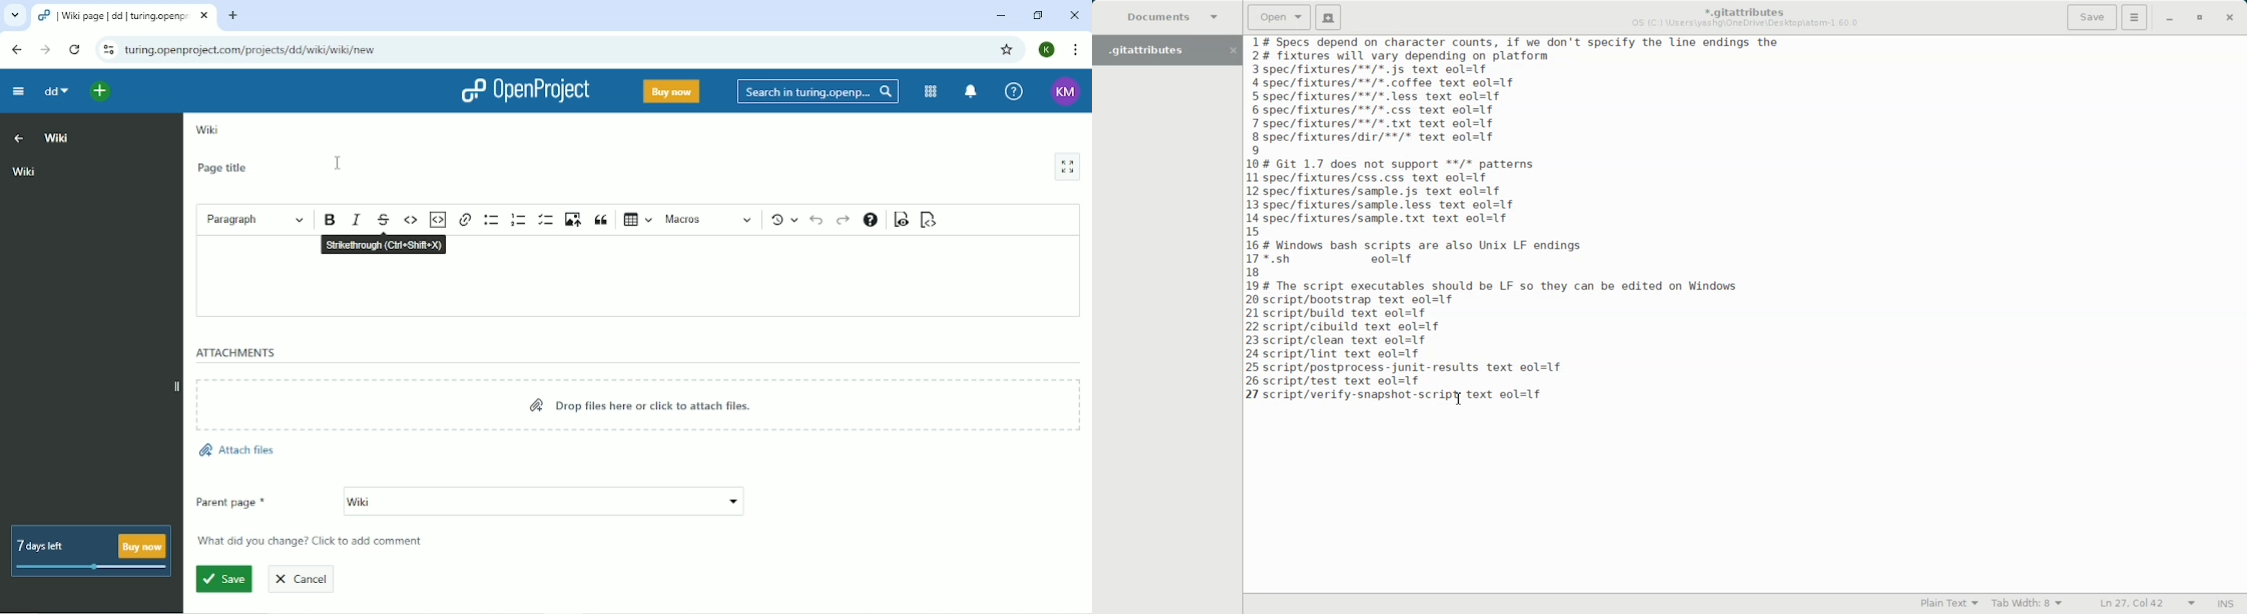  What do you see at coordinates (643, 407) in the screenshot?
I see `Drop files here or click to attach files.` at bounding box center [643, 407].